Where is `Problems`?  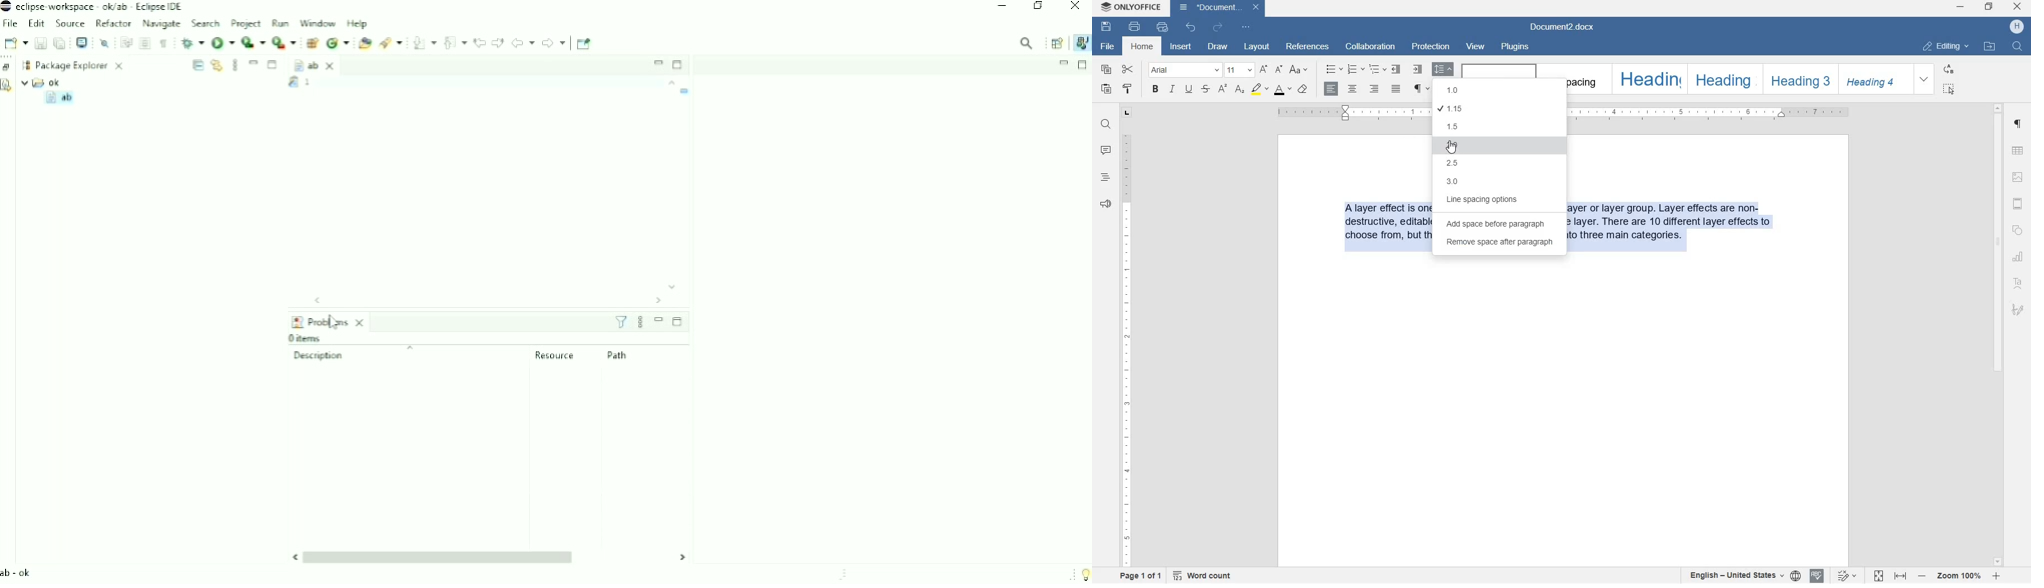 Problems is located at coordinates (329, 321).